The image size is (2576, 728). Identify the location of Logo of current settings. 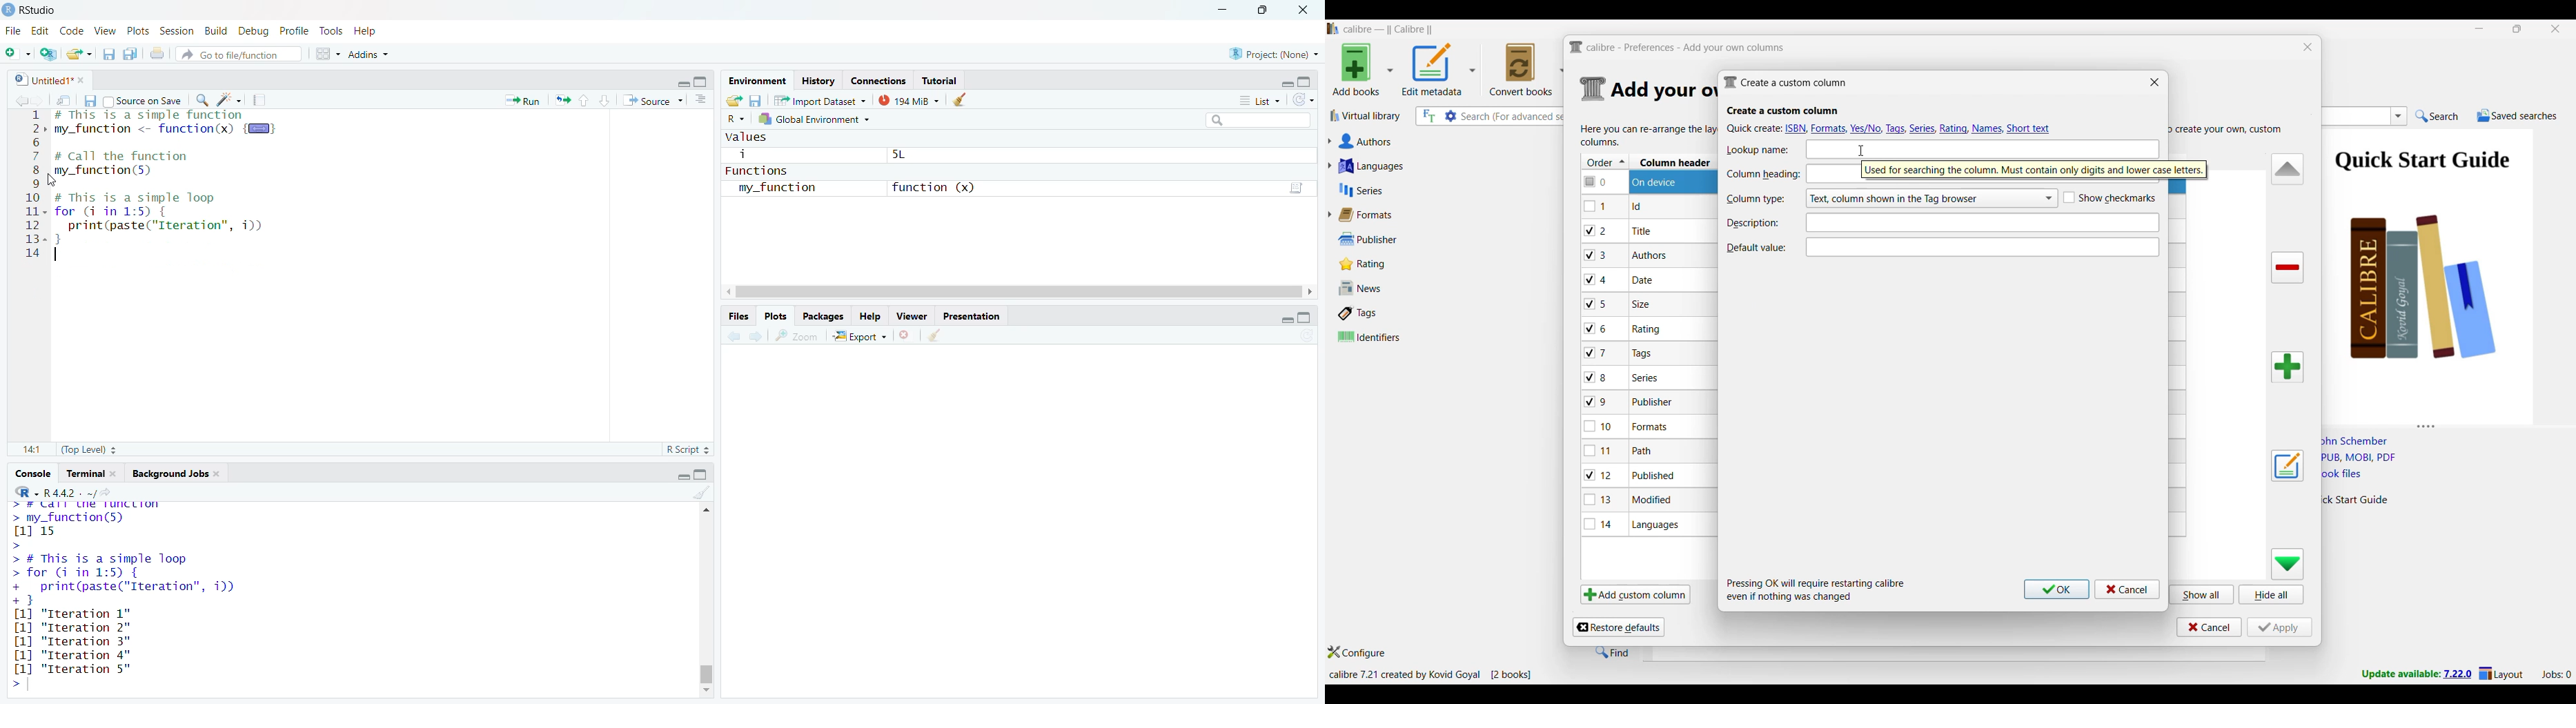
(1593, 89).